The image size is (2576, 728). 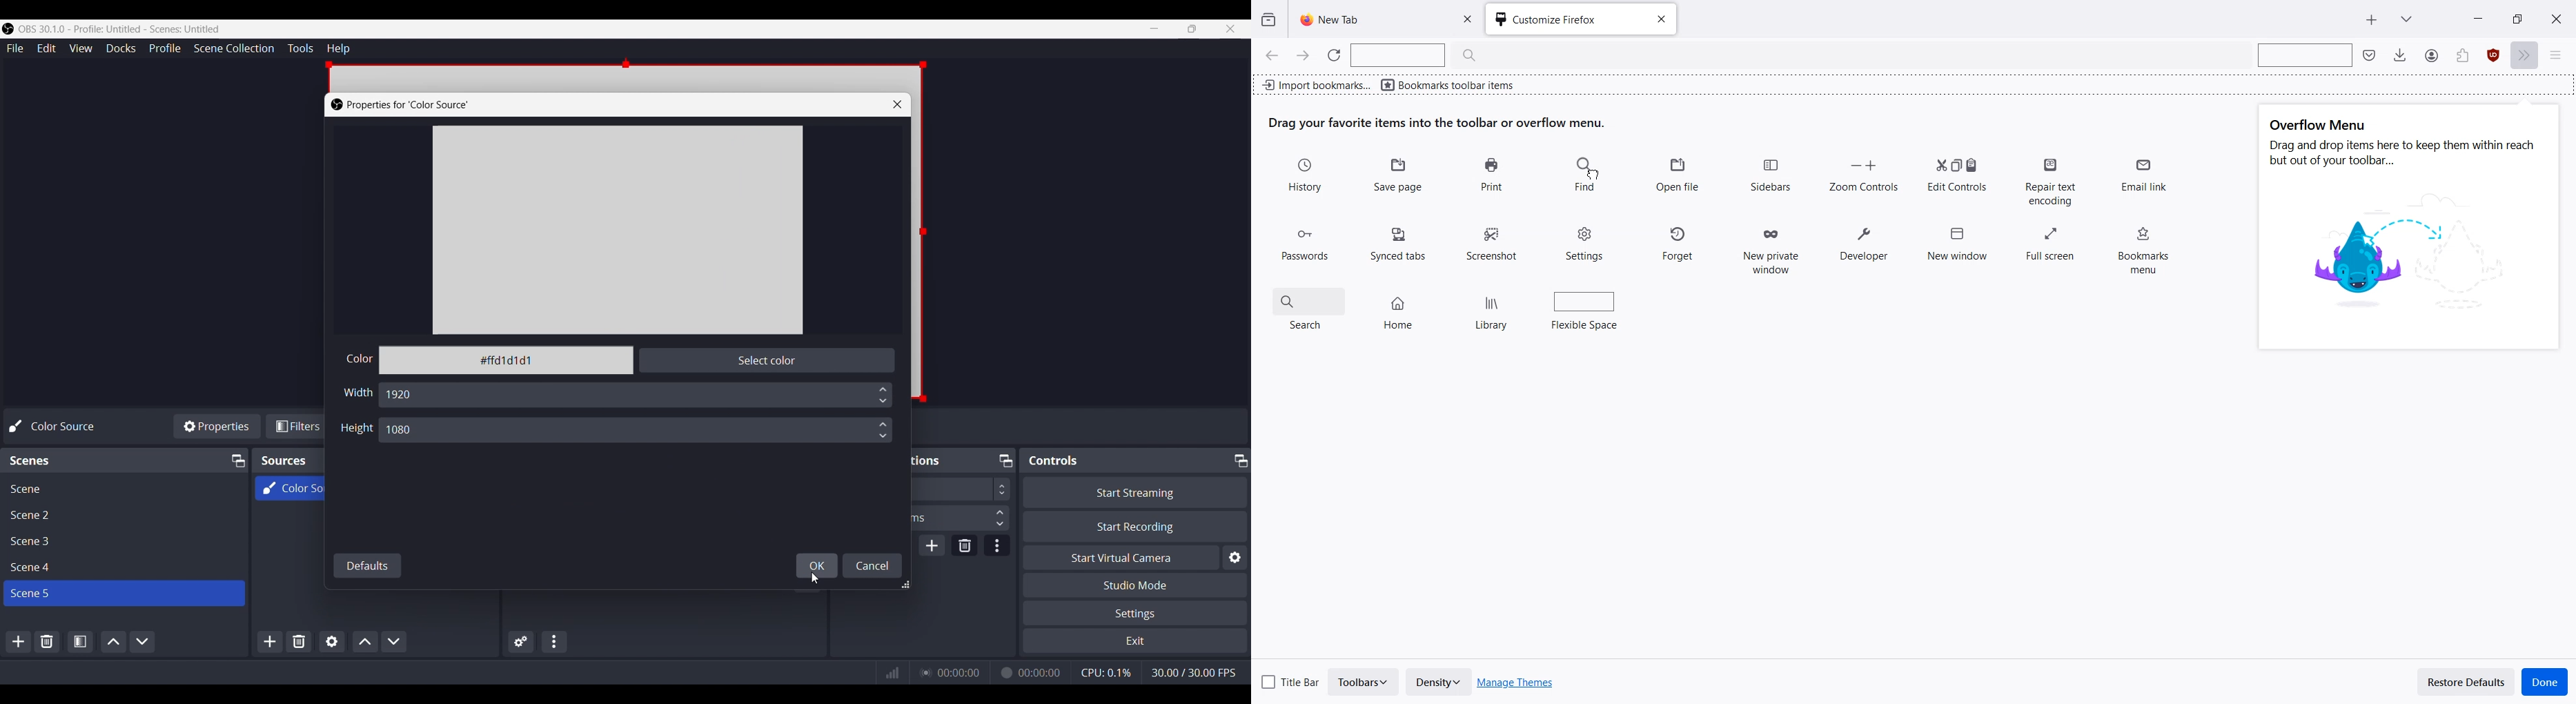 I want to click on 30.00/30.00 FPS, so click(x=1193, y=672).